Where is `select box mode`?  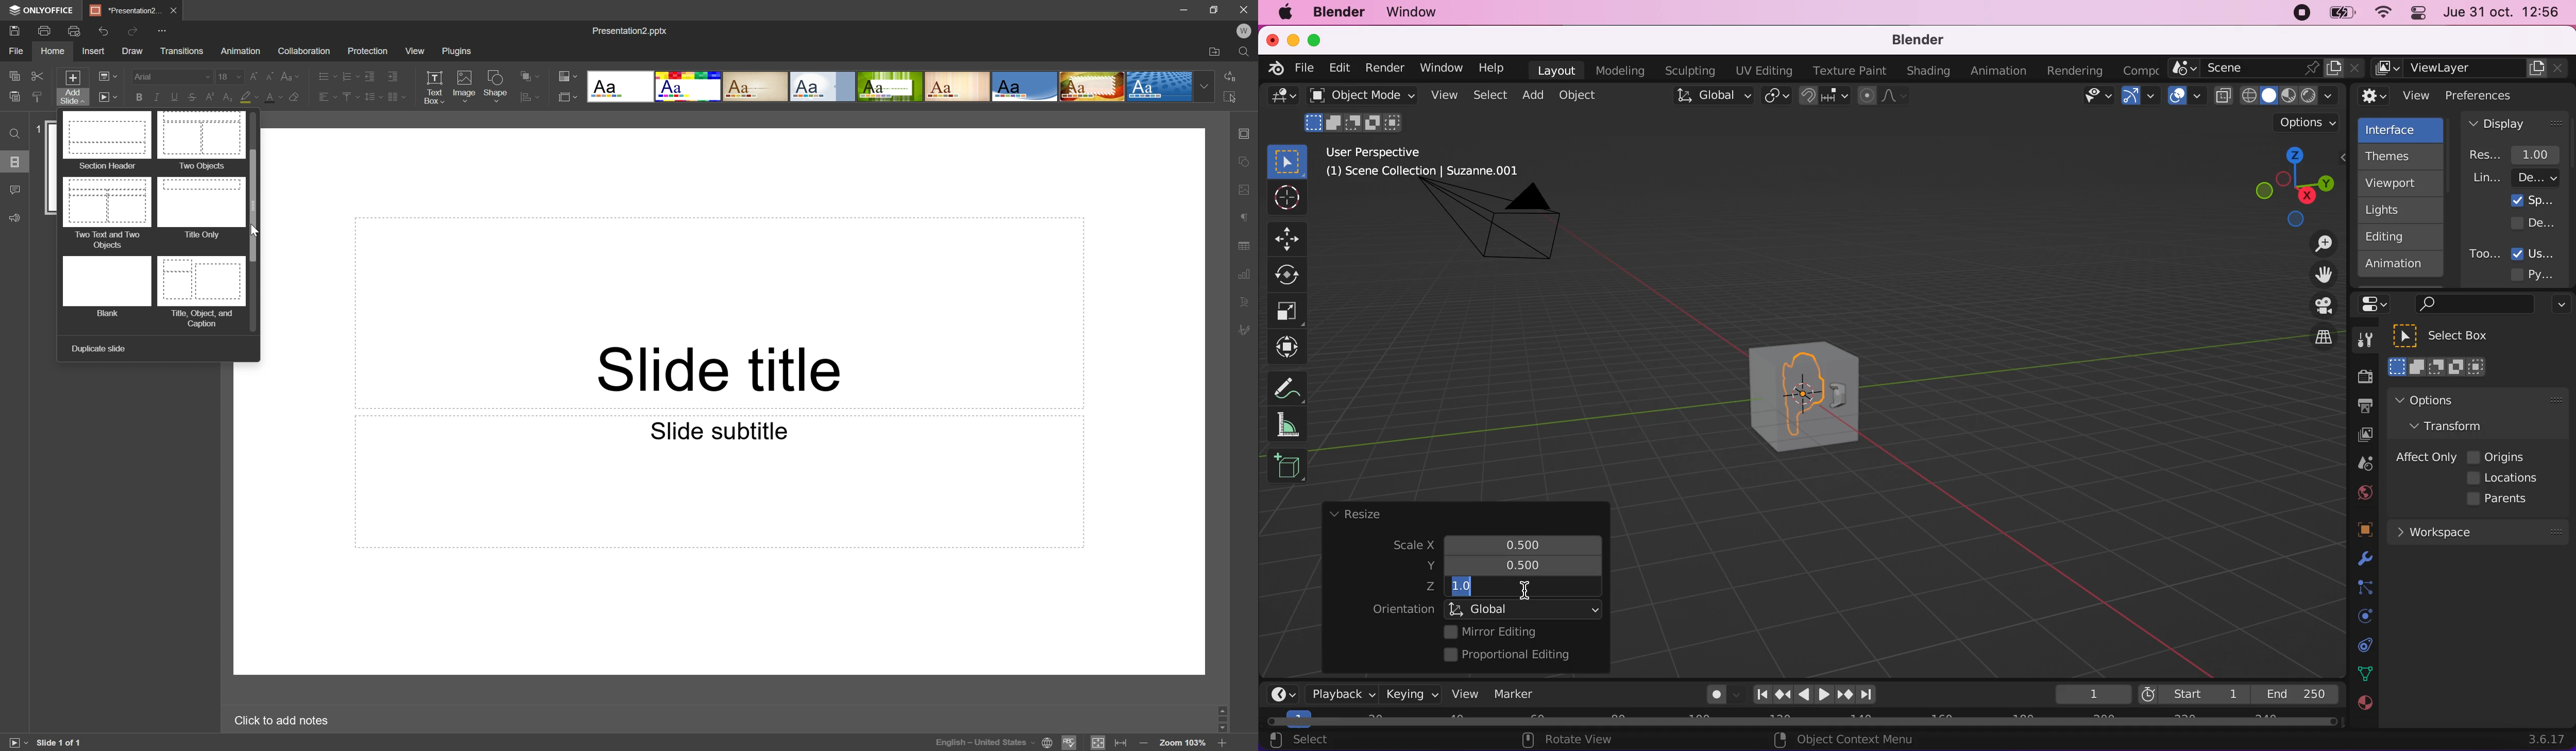 select box mode is located at coordinates (2437, 367).